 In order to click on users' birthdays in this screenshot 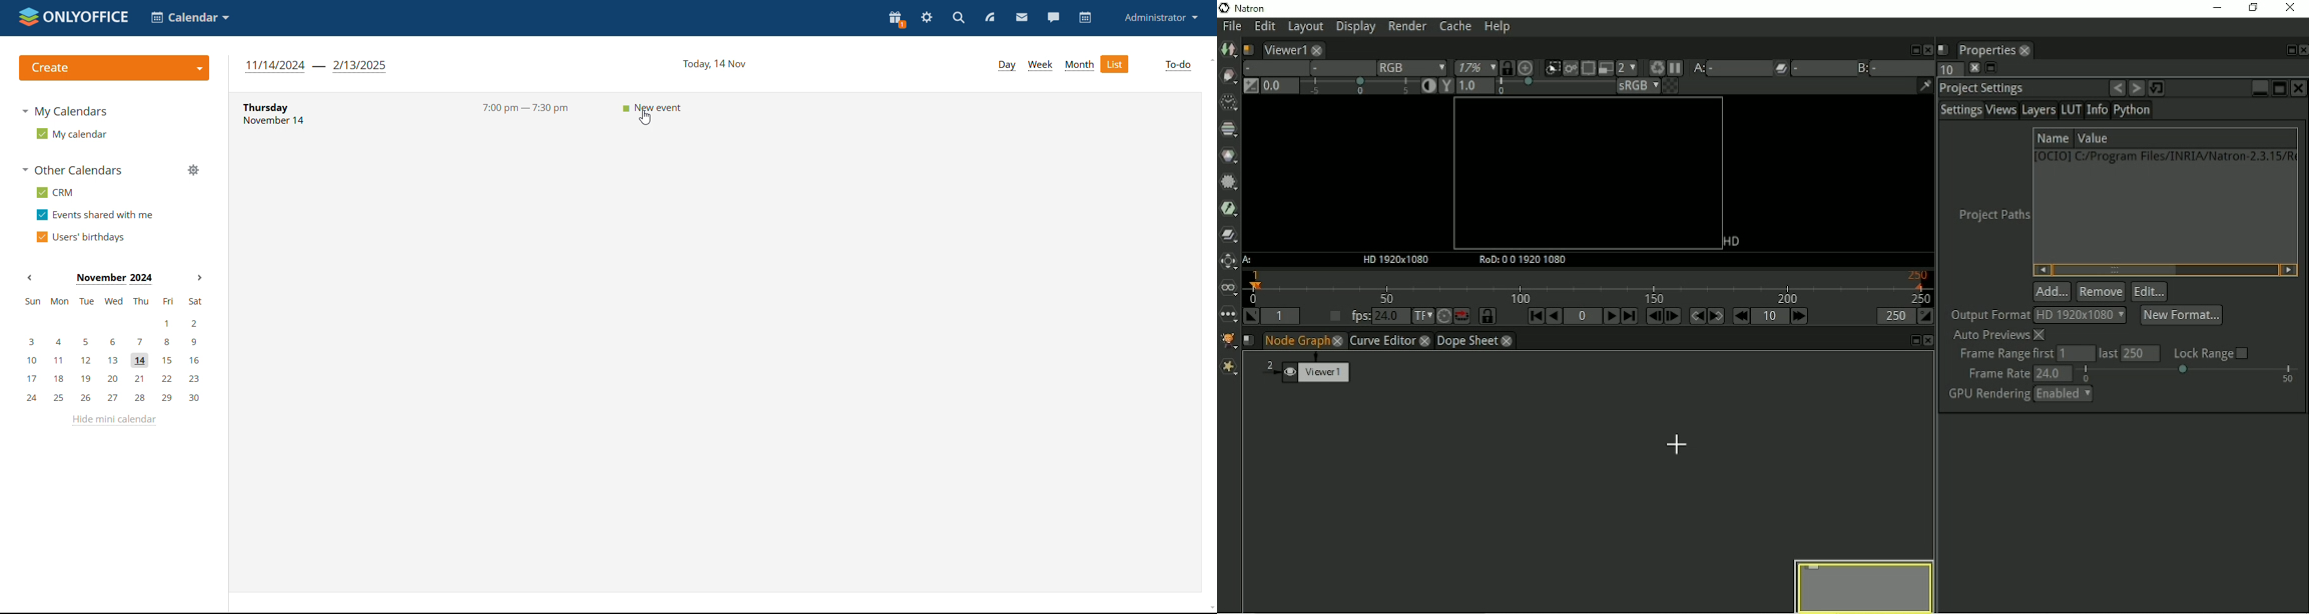, I will do `click(79, 237)`.